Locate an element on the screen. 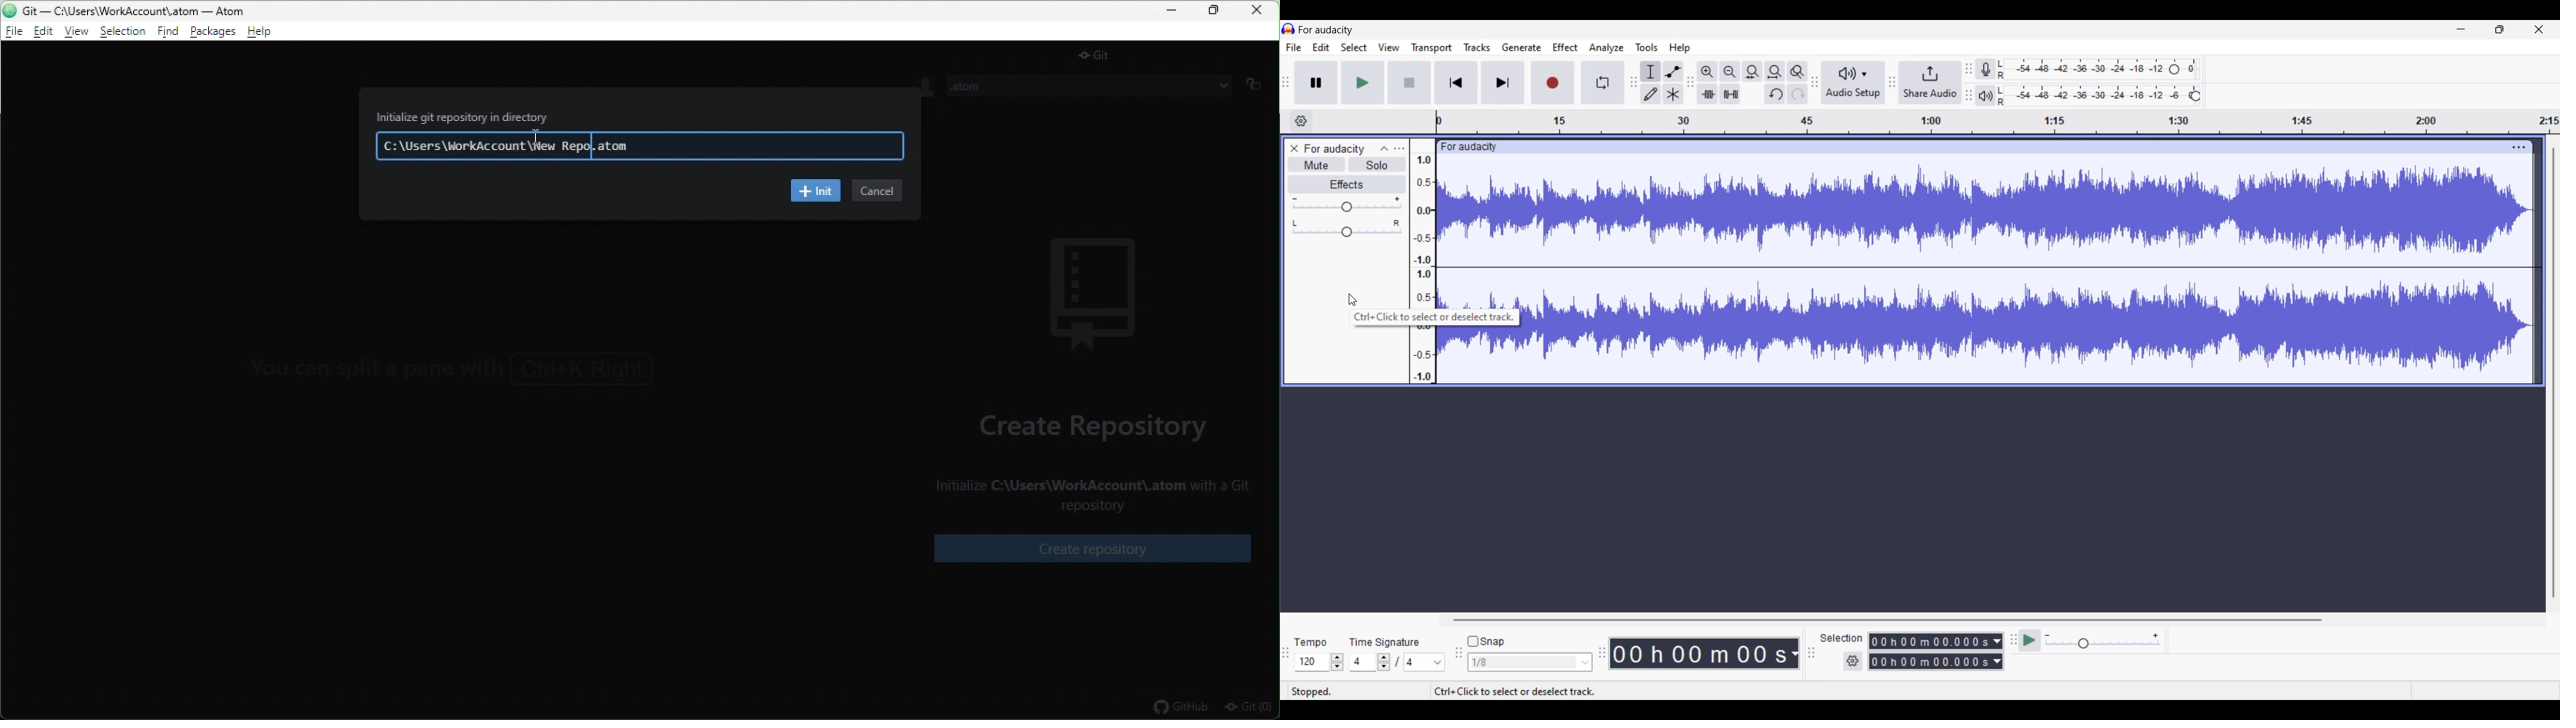 The width and height of the screenshot is (2576, 728). Effect menu is located at coordinates (1566, 47).